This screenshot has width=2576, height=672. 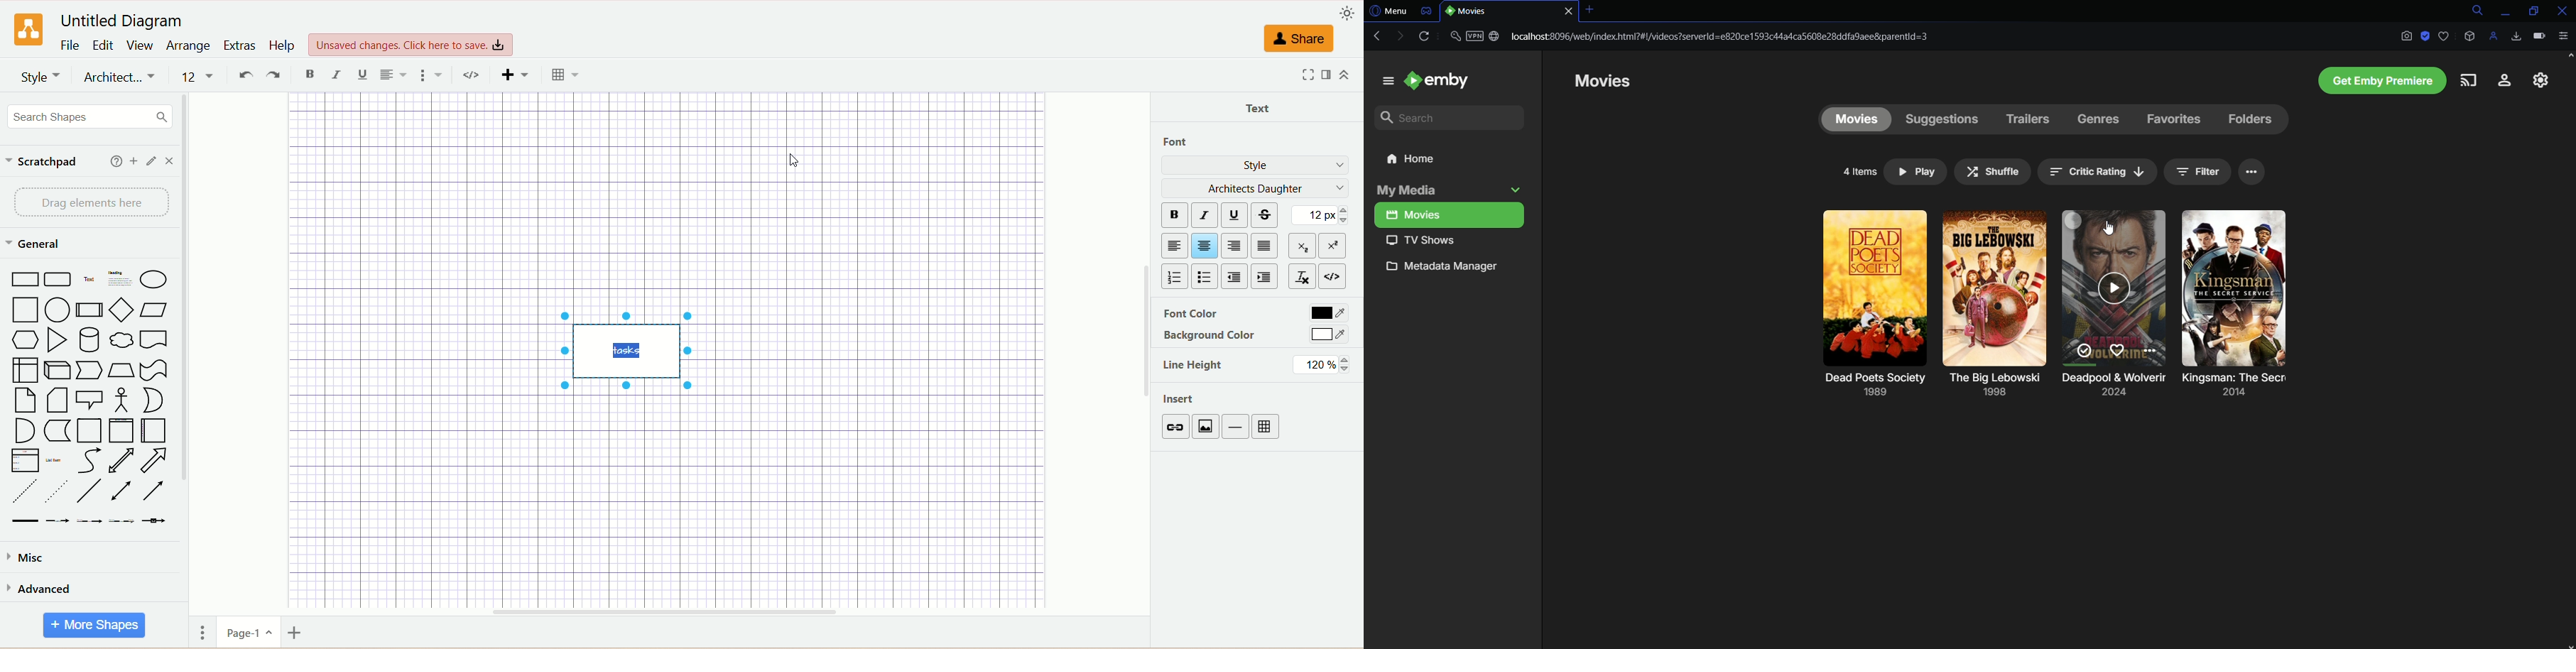 What do you see at coordinates (1266, 427) in the screenshot?
I see `table` at bounding box center [1266, 427].